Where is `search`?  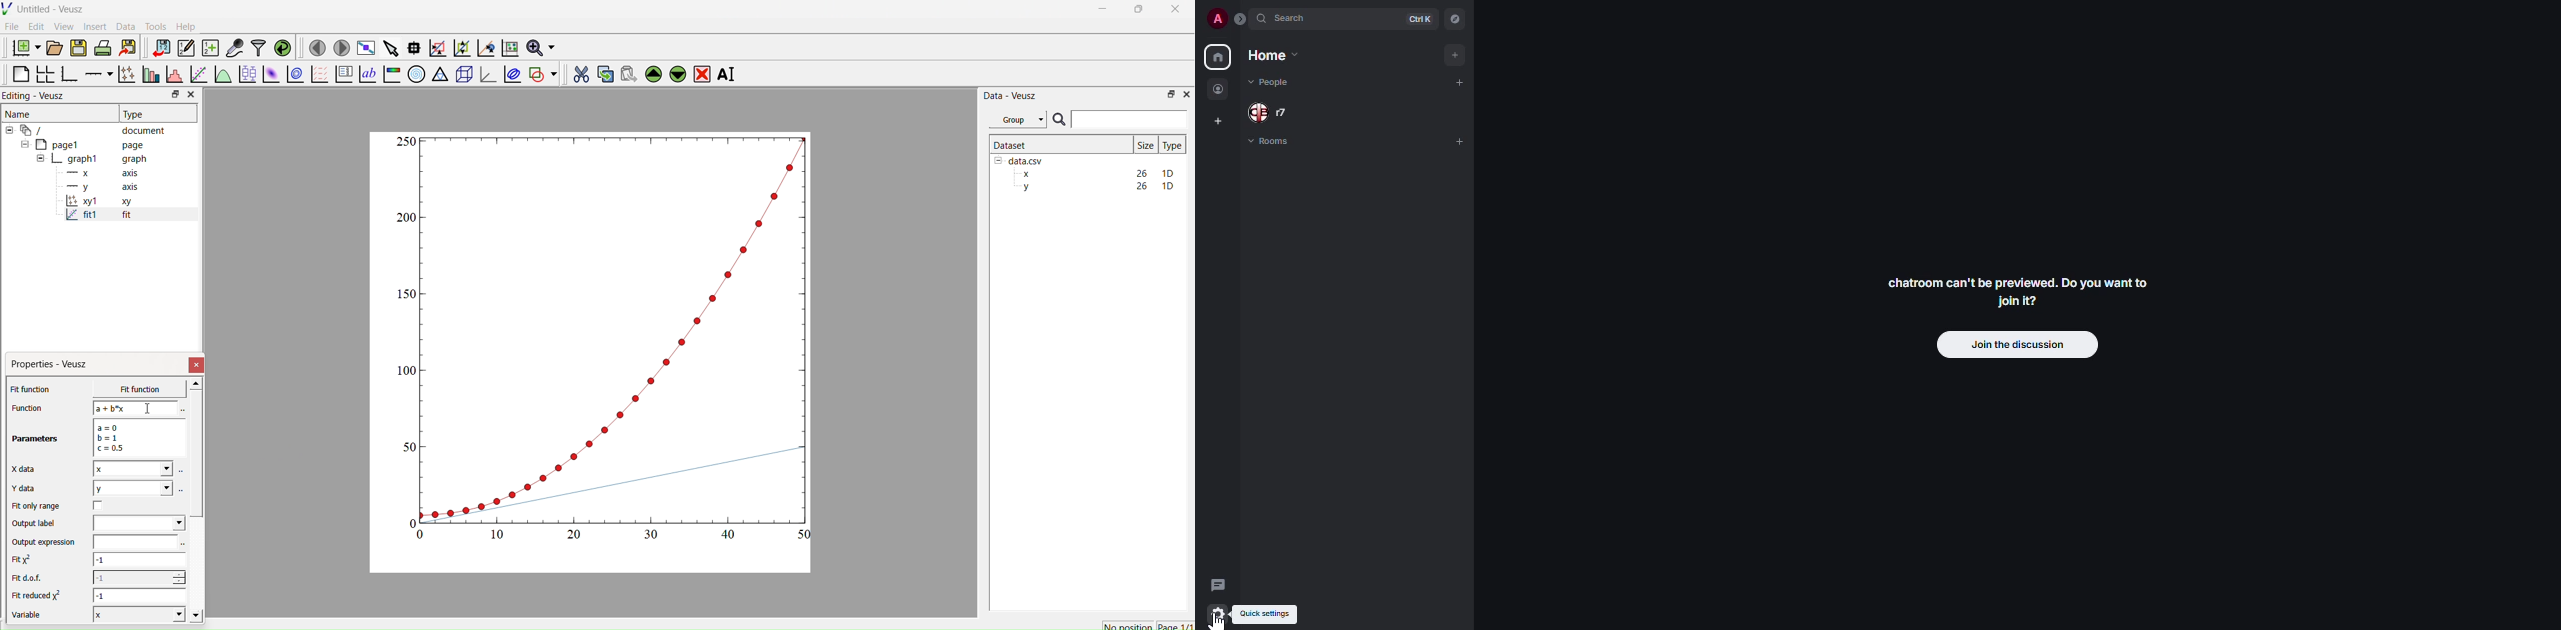
search is located at coordinates (1291, 19).